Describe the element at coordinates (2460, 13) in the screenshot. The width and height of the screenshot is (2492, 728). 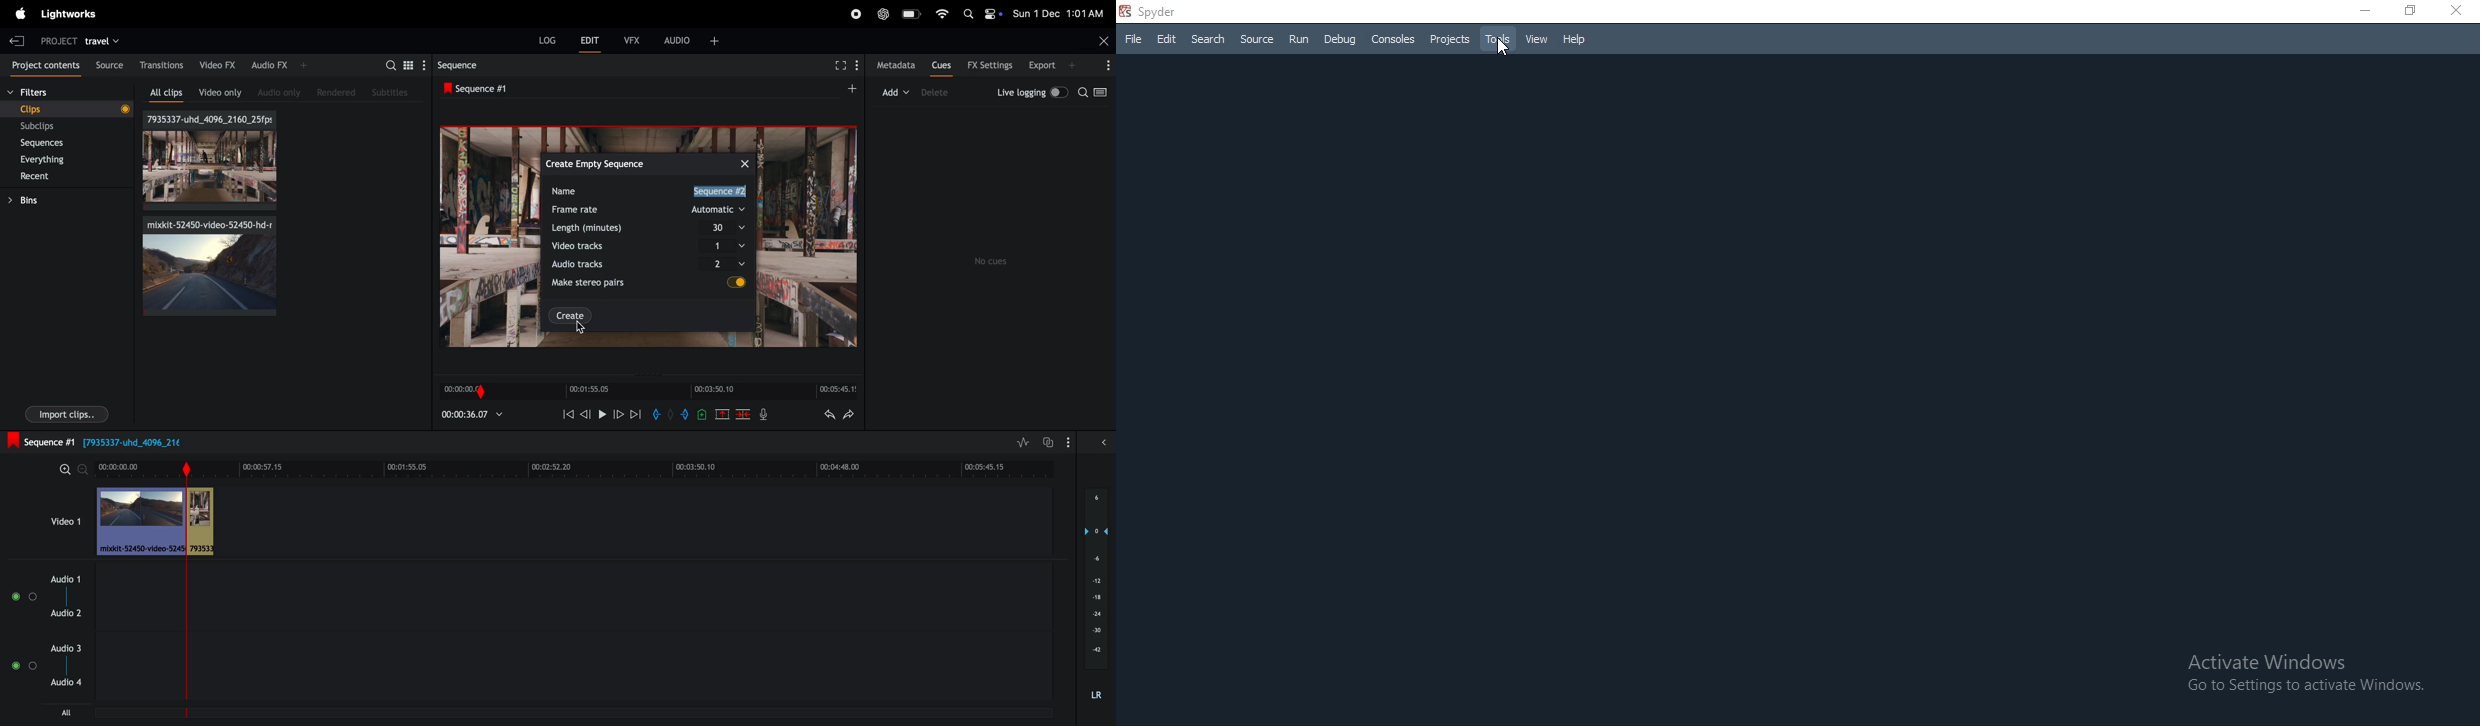
I see `close` at that location.